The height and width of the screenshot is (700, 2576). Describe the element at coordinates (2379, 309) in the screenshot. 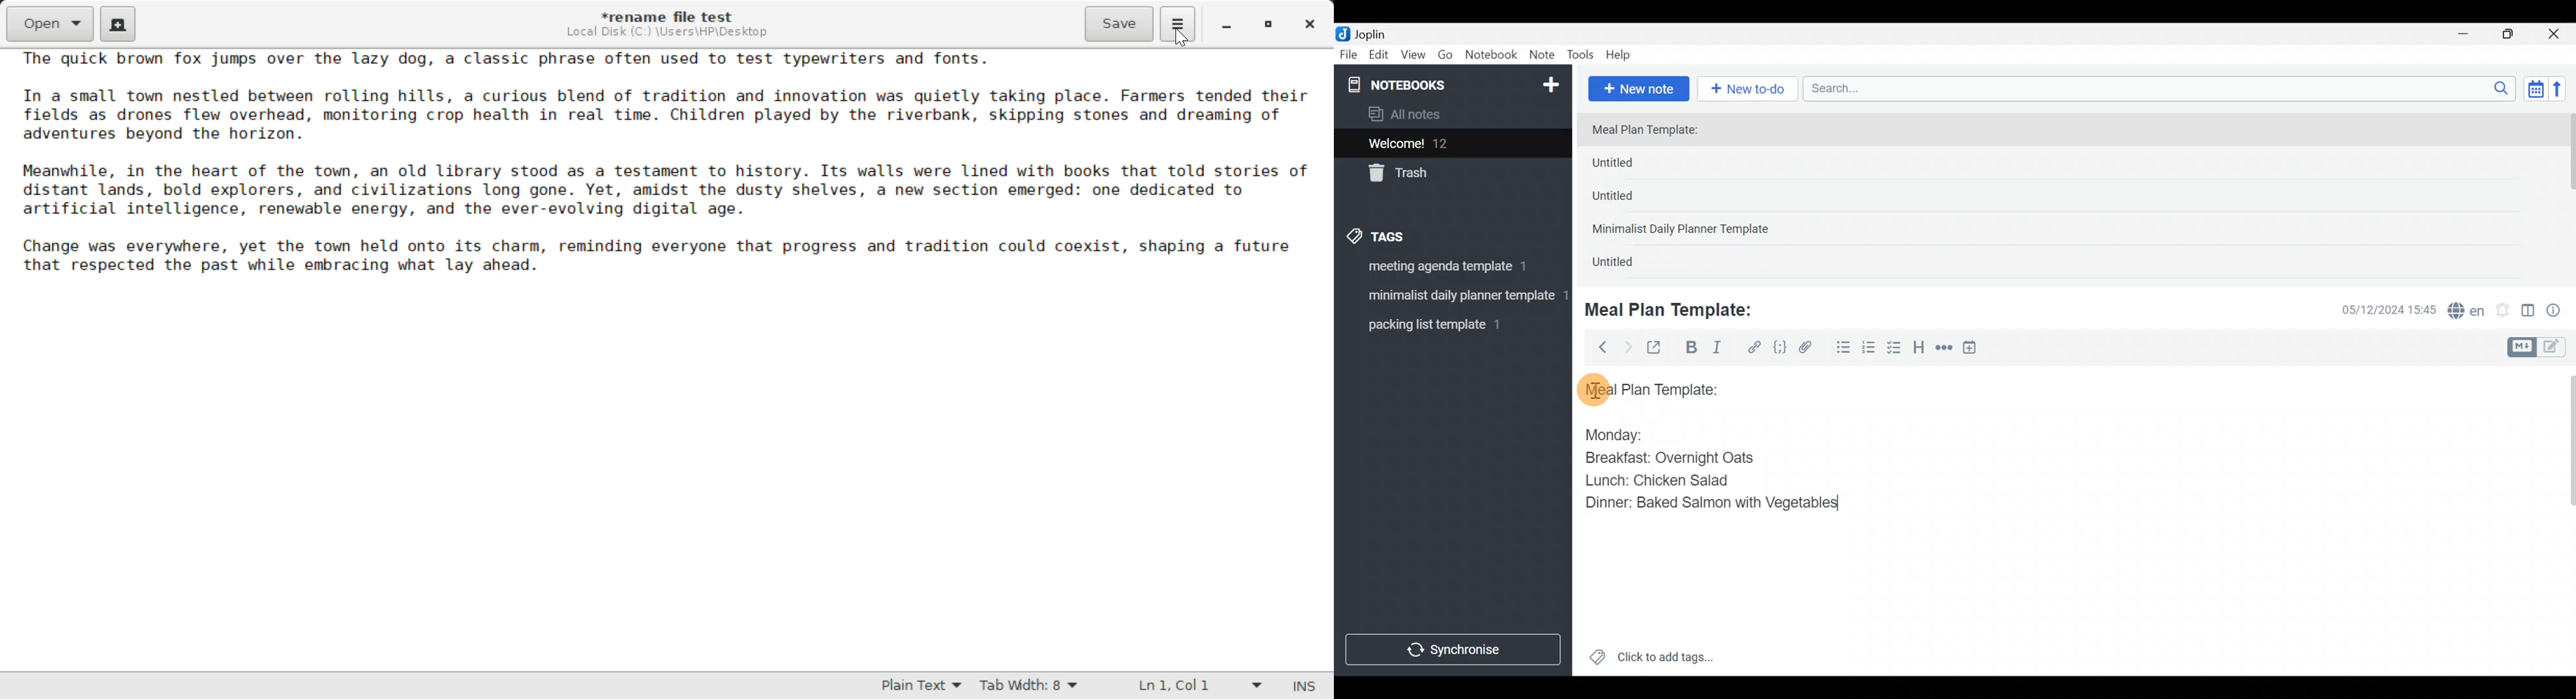

I see `Date & time` at that location.